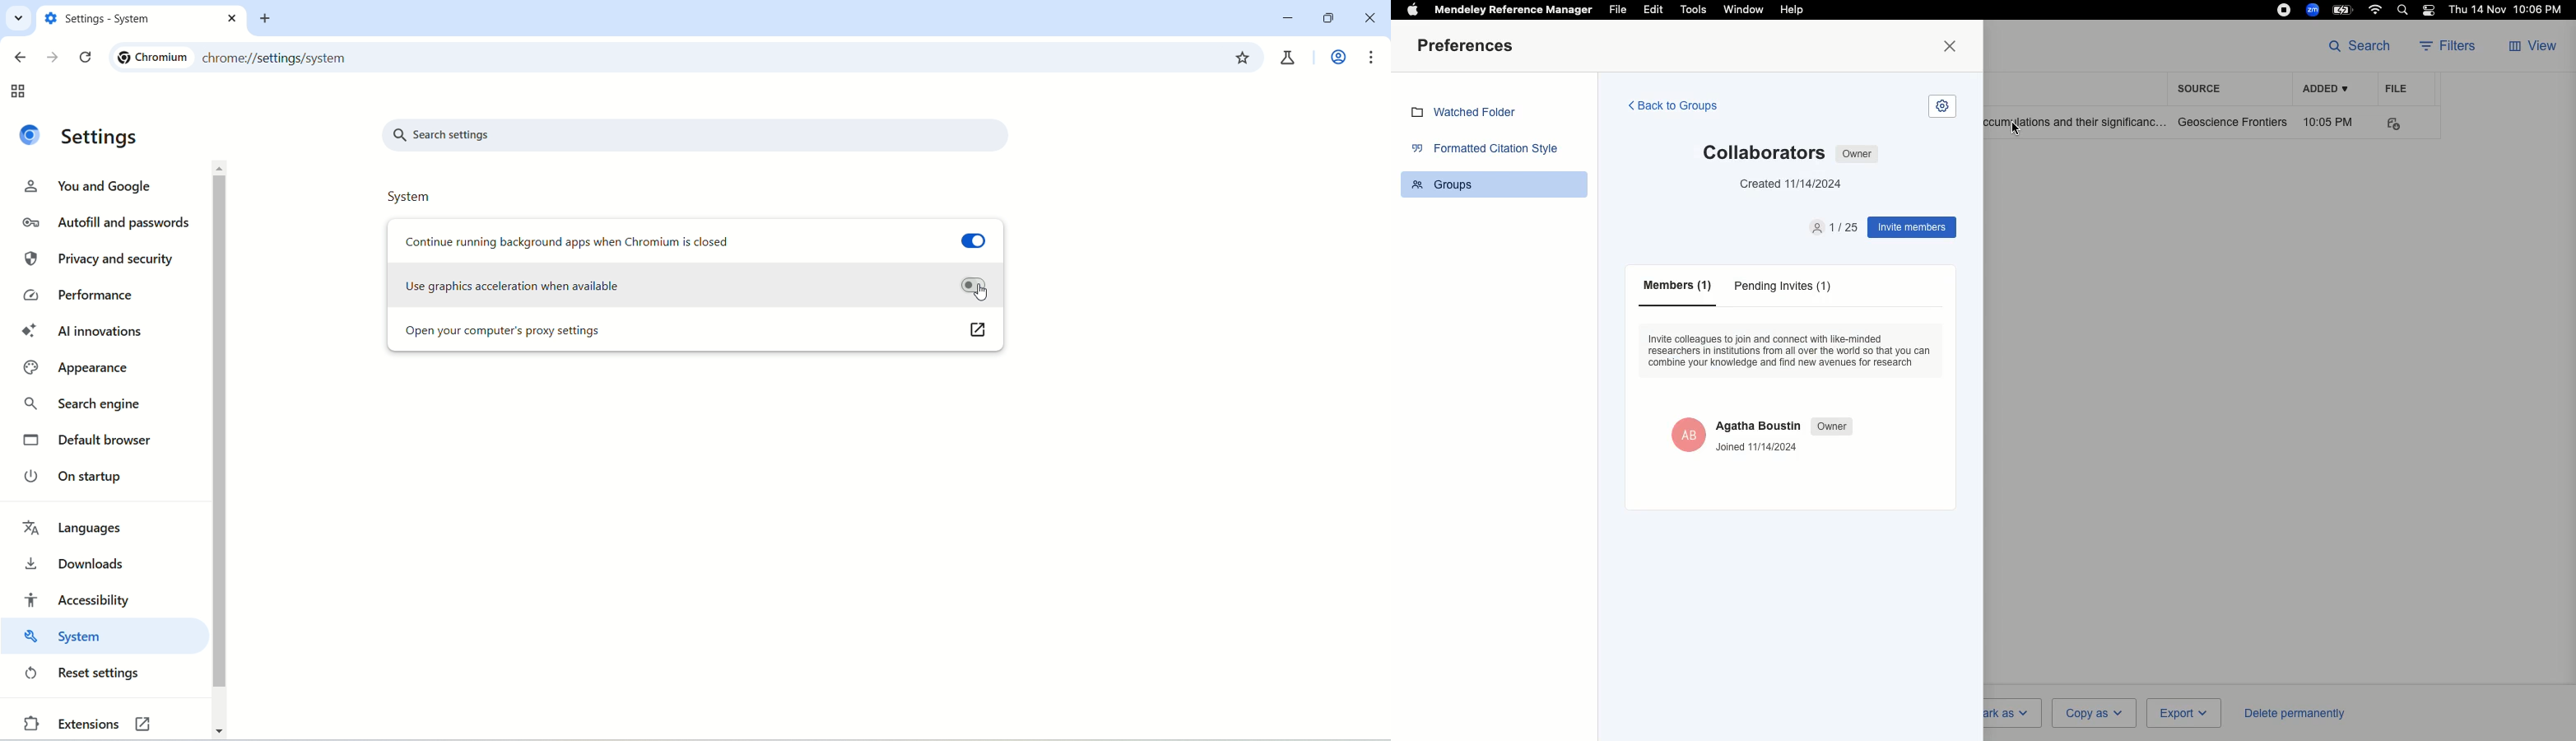 The width and height of the screenshot is (2576, 756). Describe the element at coordinates (2284, 10) in the screenshot. I see `Recording` at that location.